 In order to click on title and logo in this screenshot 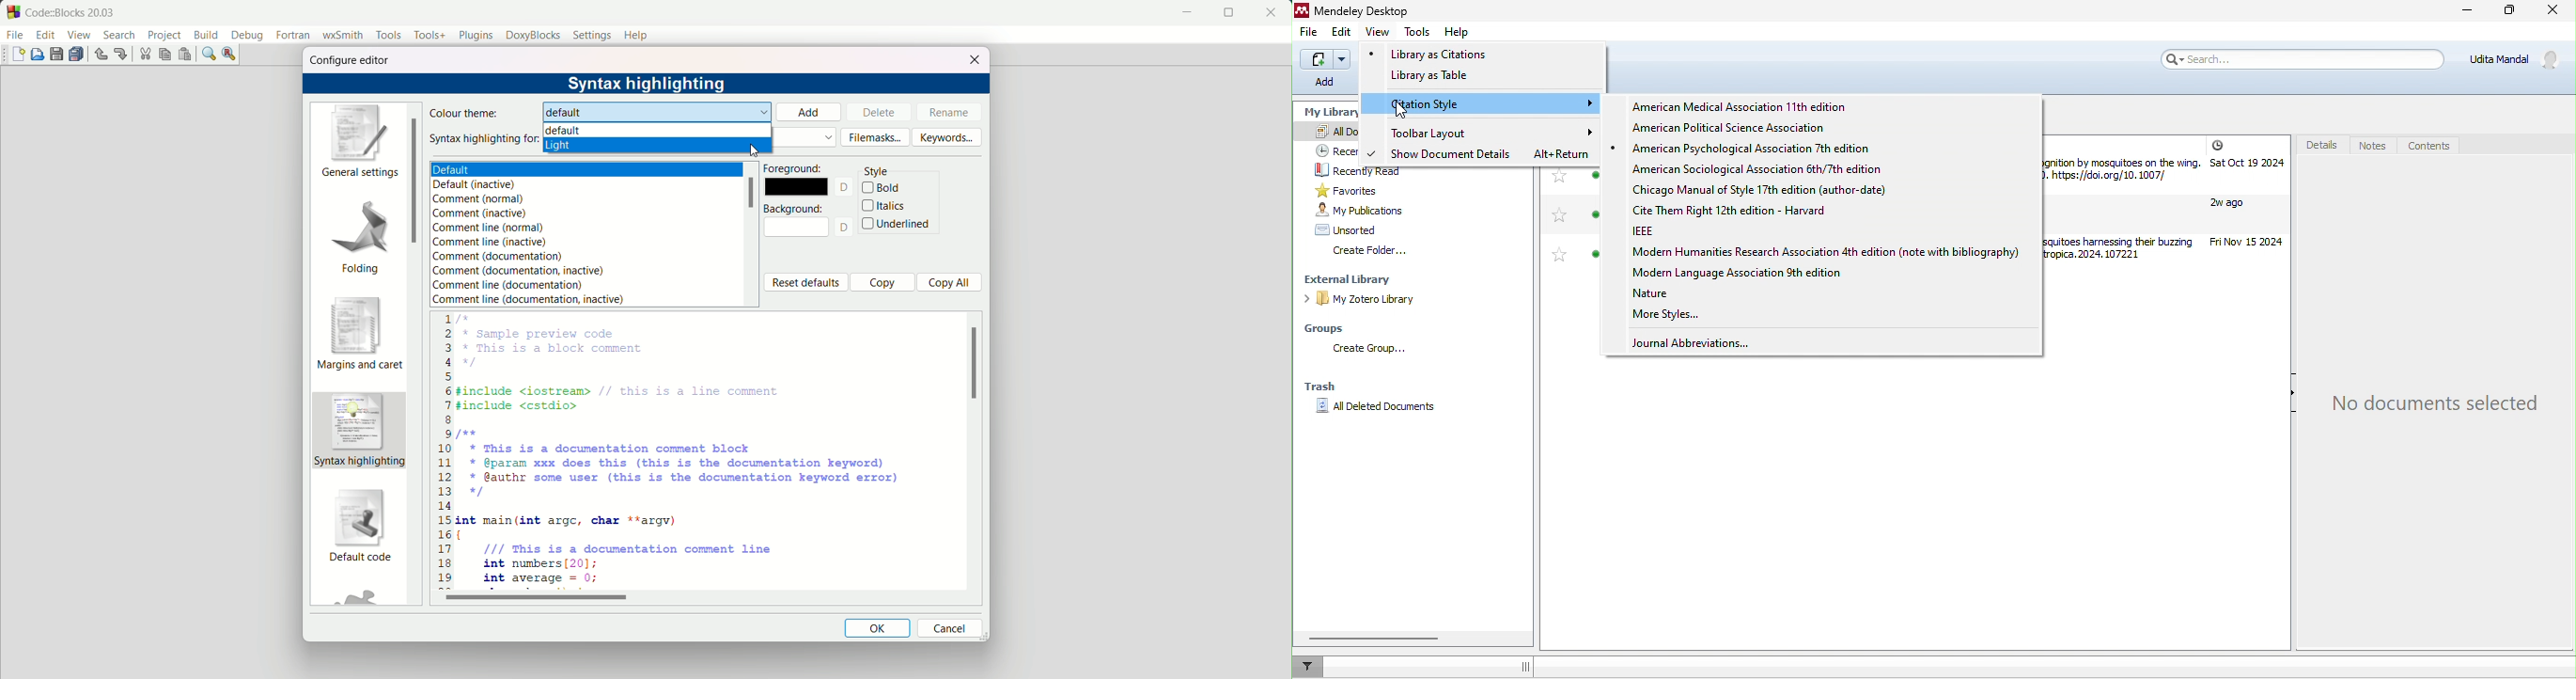, I will do `click(62, 11)`.